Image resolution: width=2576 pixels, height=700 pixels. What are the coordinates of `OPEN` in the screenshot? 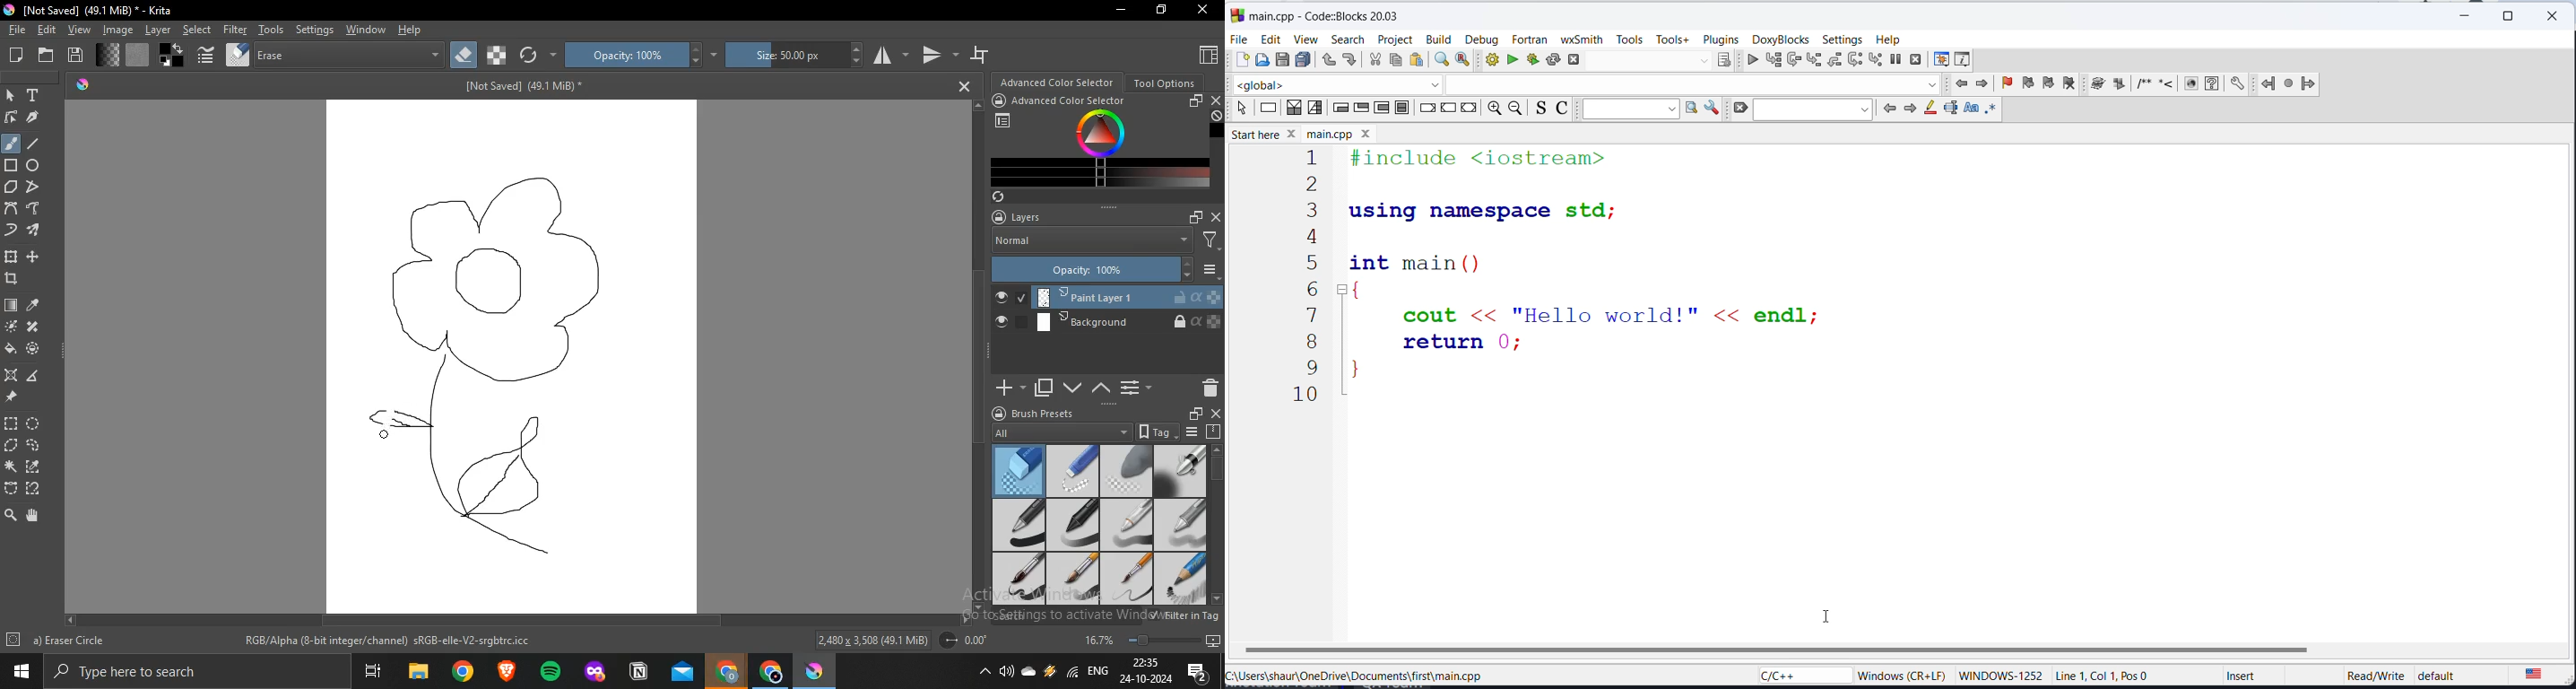 It's located at (1261, 59).